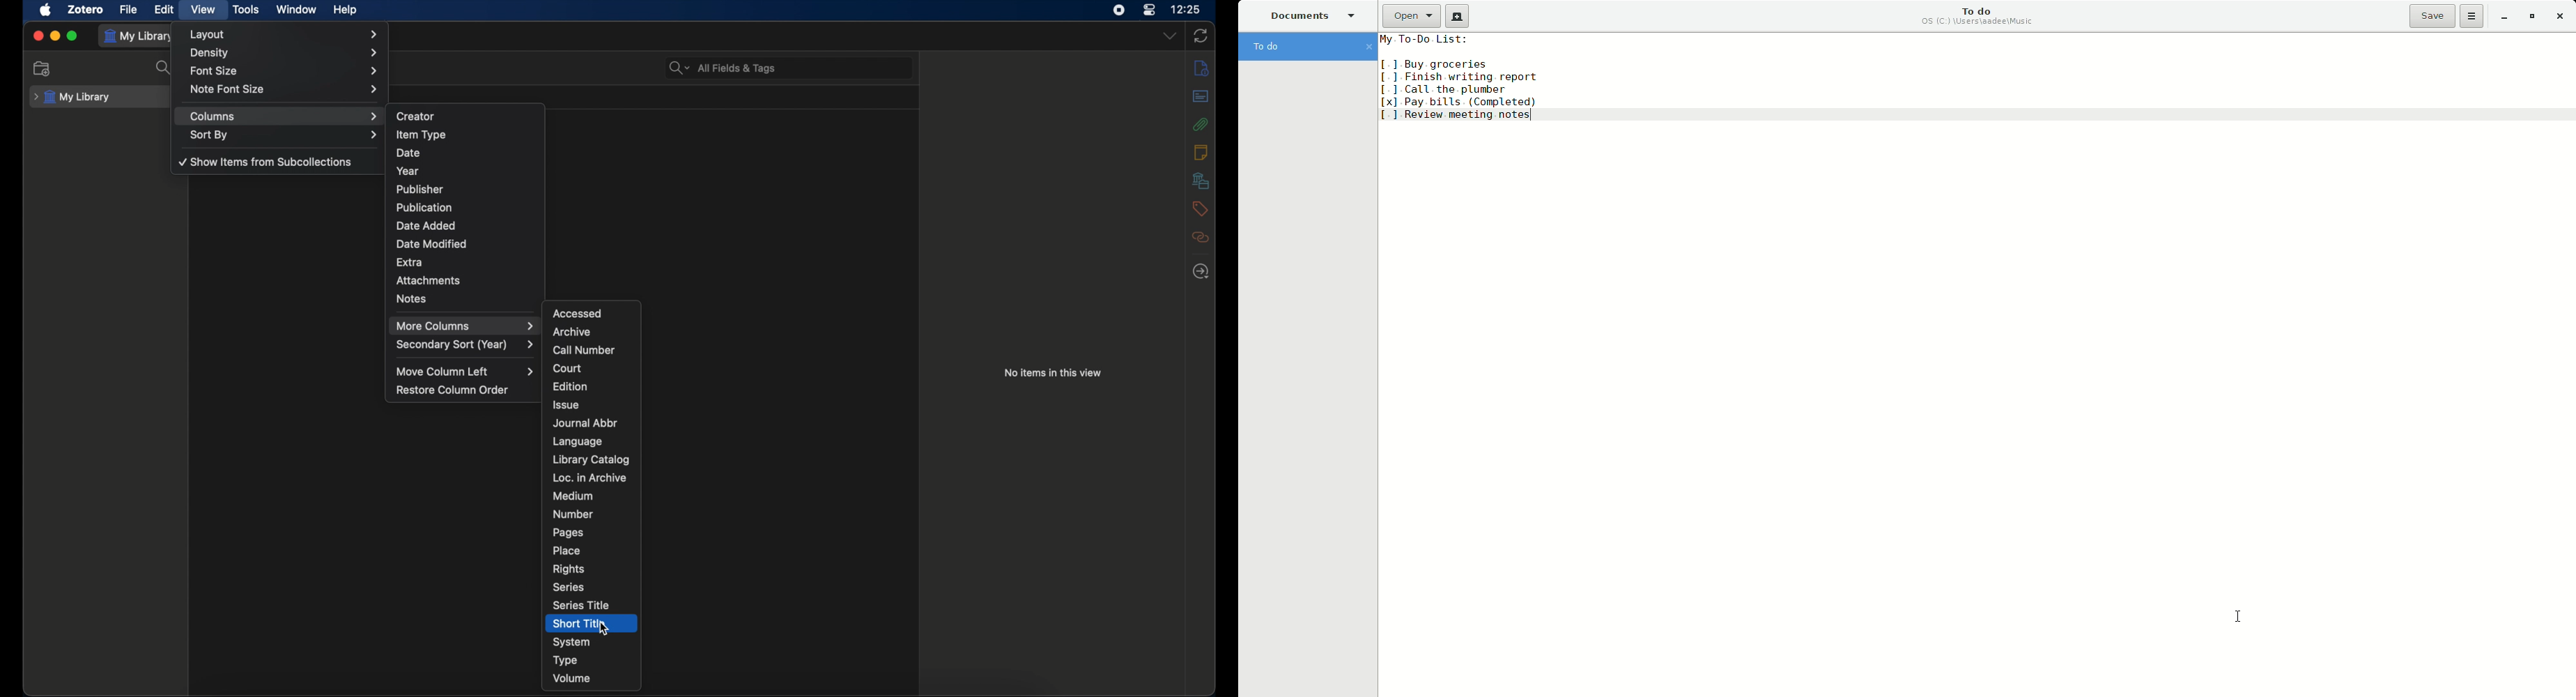 The width and height of the screenshot is (2576, 700). Describe the element at coordinates (572, 387) in the screenshot. I see `edition` at that location.